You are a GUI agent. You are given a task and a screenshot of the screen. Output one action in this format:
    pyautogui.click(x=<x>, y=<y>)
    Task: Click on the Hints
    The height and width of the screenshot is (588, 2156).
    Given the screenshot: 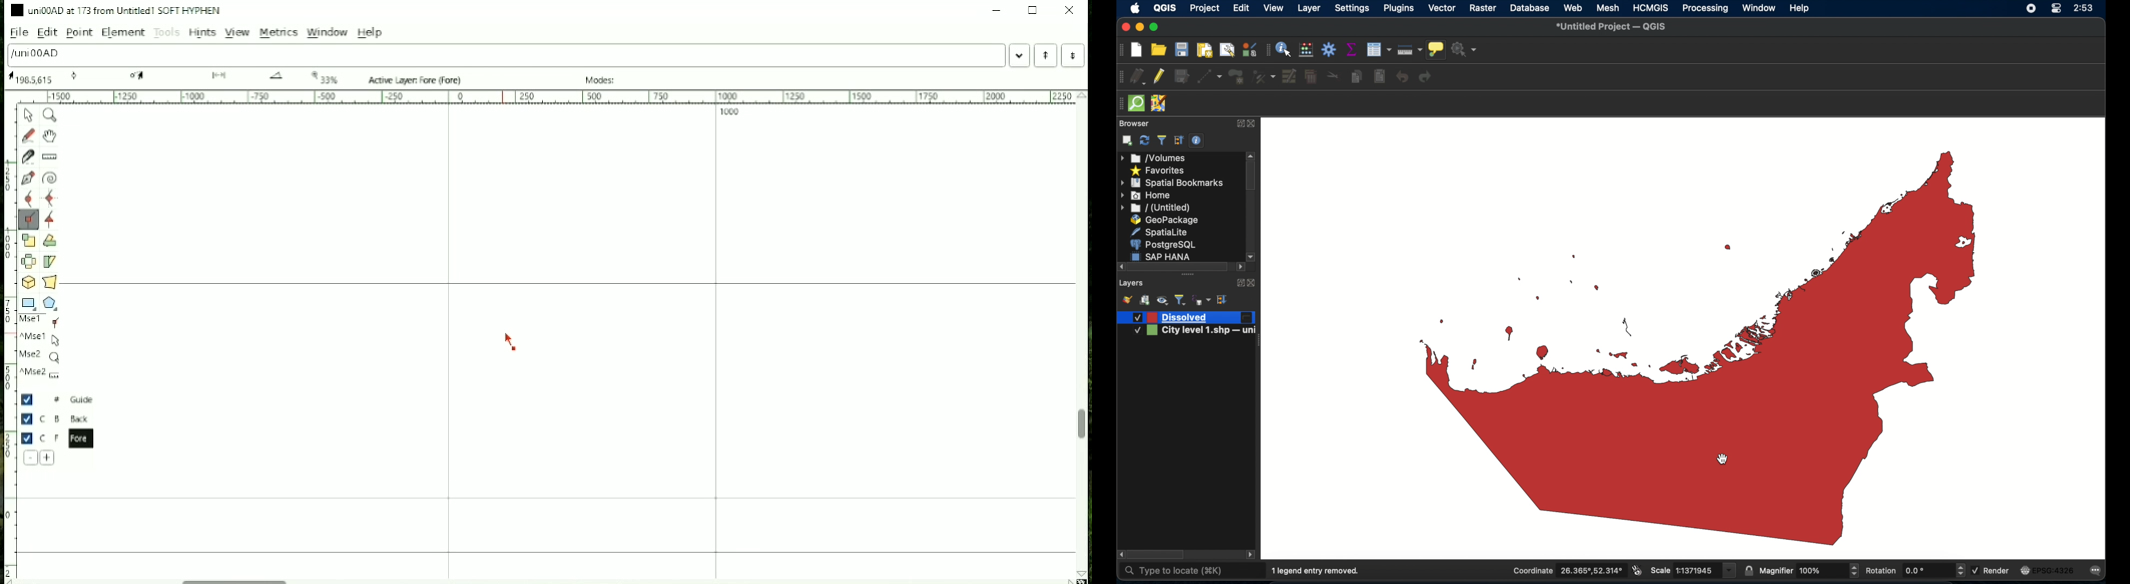 What is the action you would take?
    pyautogui.click(x=202, y=34)
    